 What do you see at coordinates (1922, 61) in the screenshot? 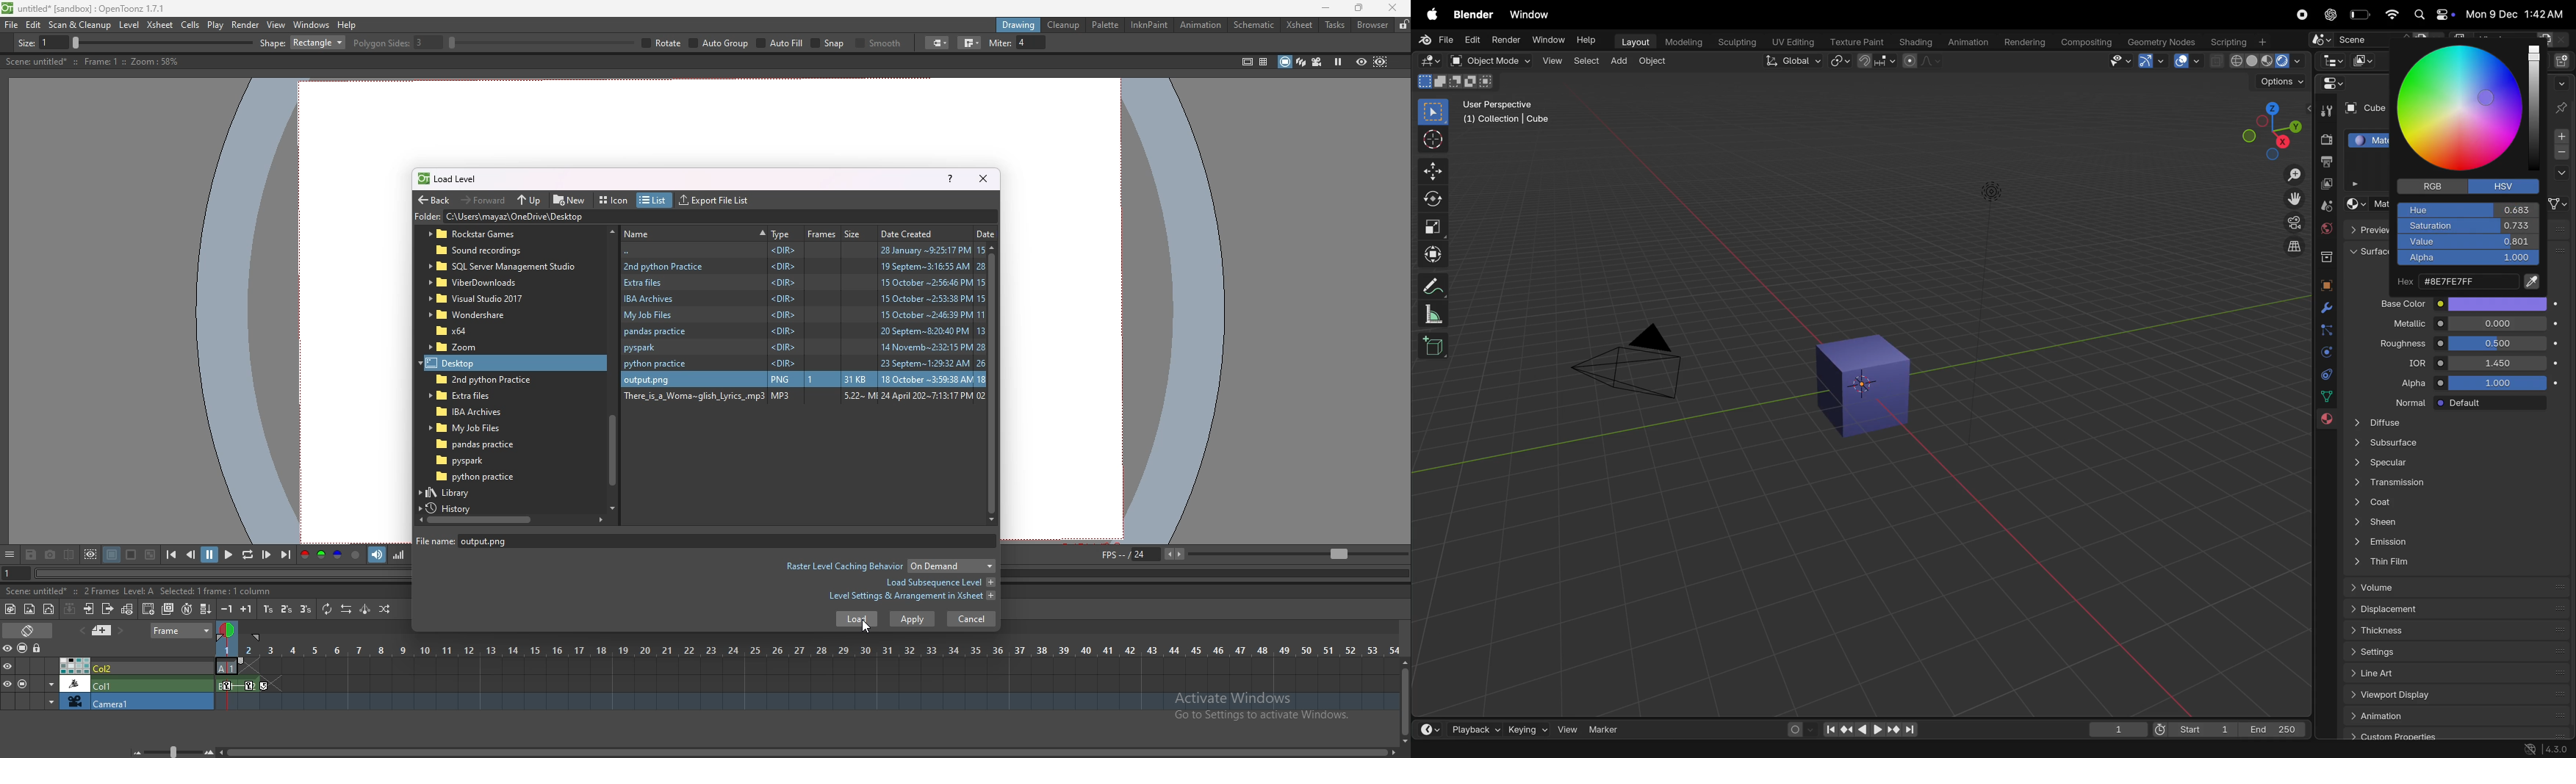
I see `proportional editing objects` at bounding box center [1922, 61].